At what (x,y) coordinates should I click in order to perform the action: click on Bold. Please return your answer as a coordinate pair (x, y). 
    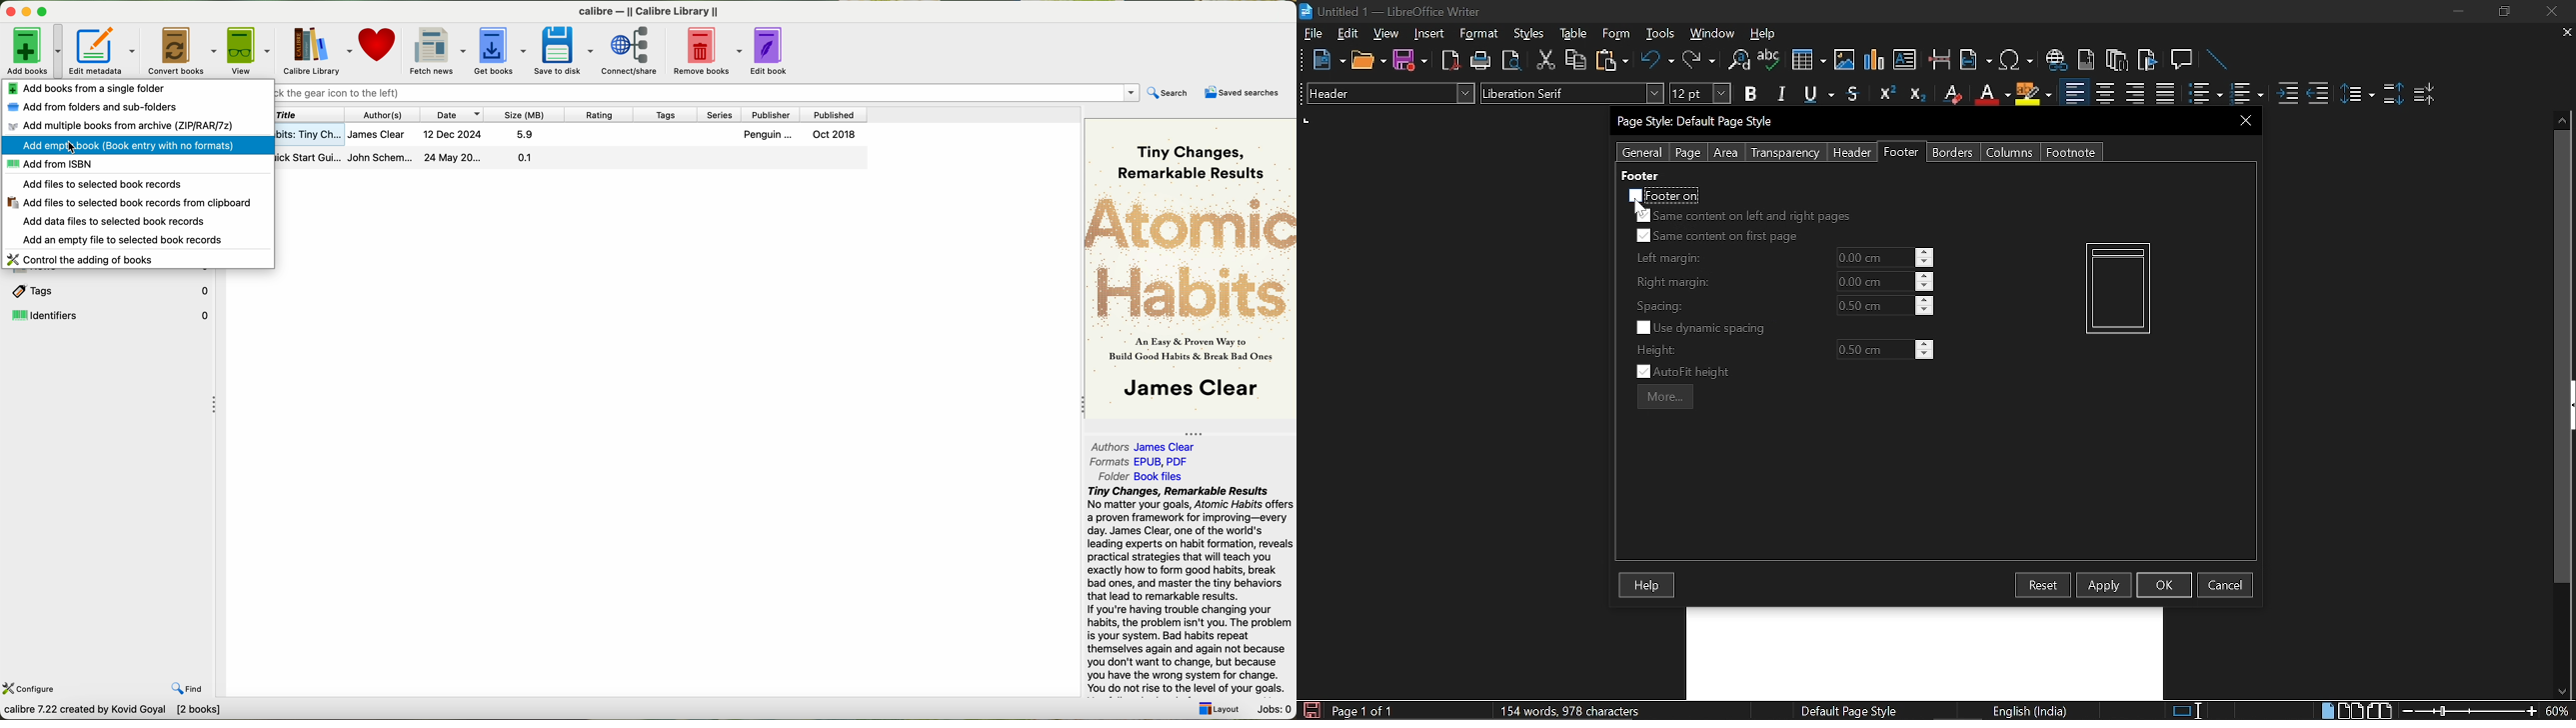
    Looking at the image, I should click on (1750, 96).